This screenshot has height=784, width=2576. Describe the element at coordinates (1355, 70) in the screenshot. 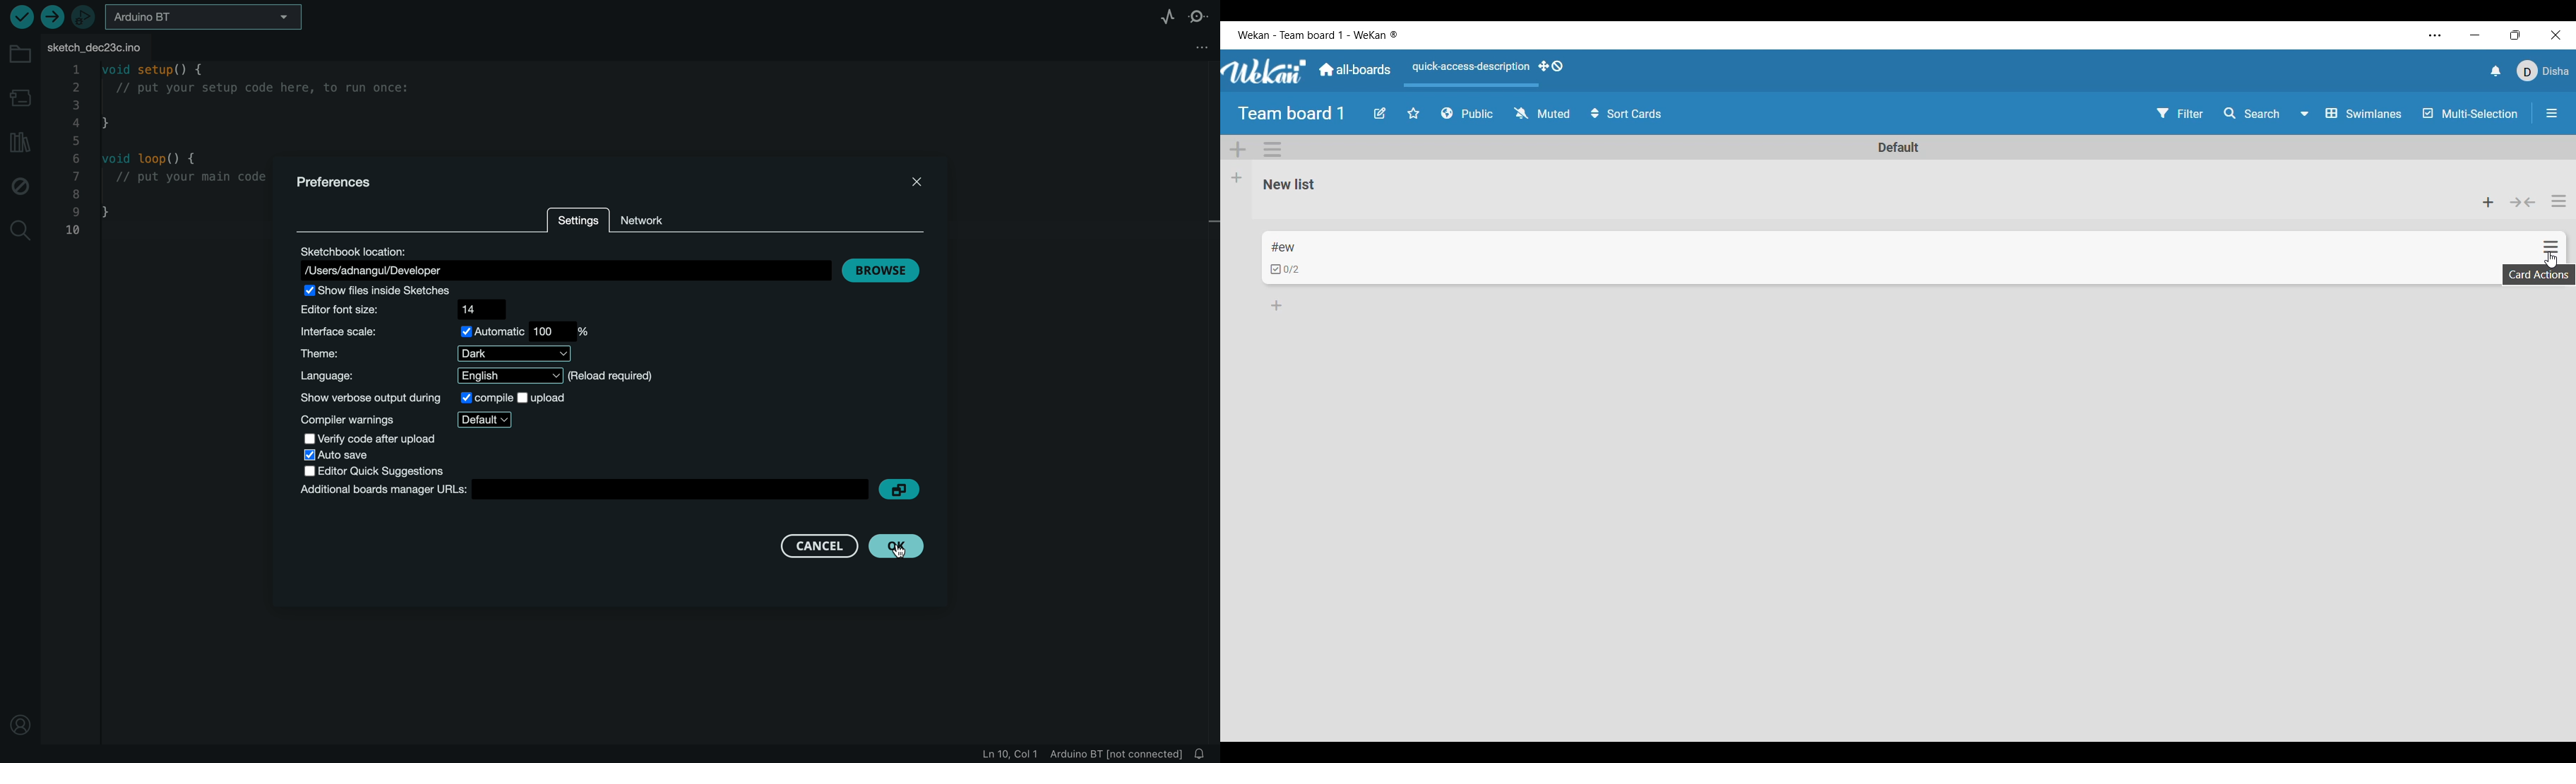

I see `Main dashboard` at that location.